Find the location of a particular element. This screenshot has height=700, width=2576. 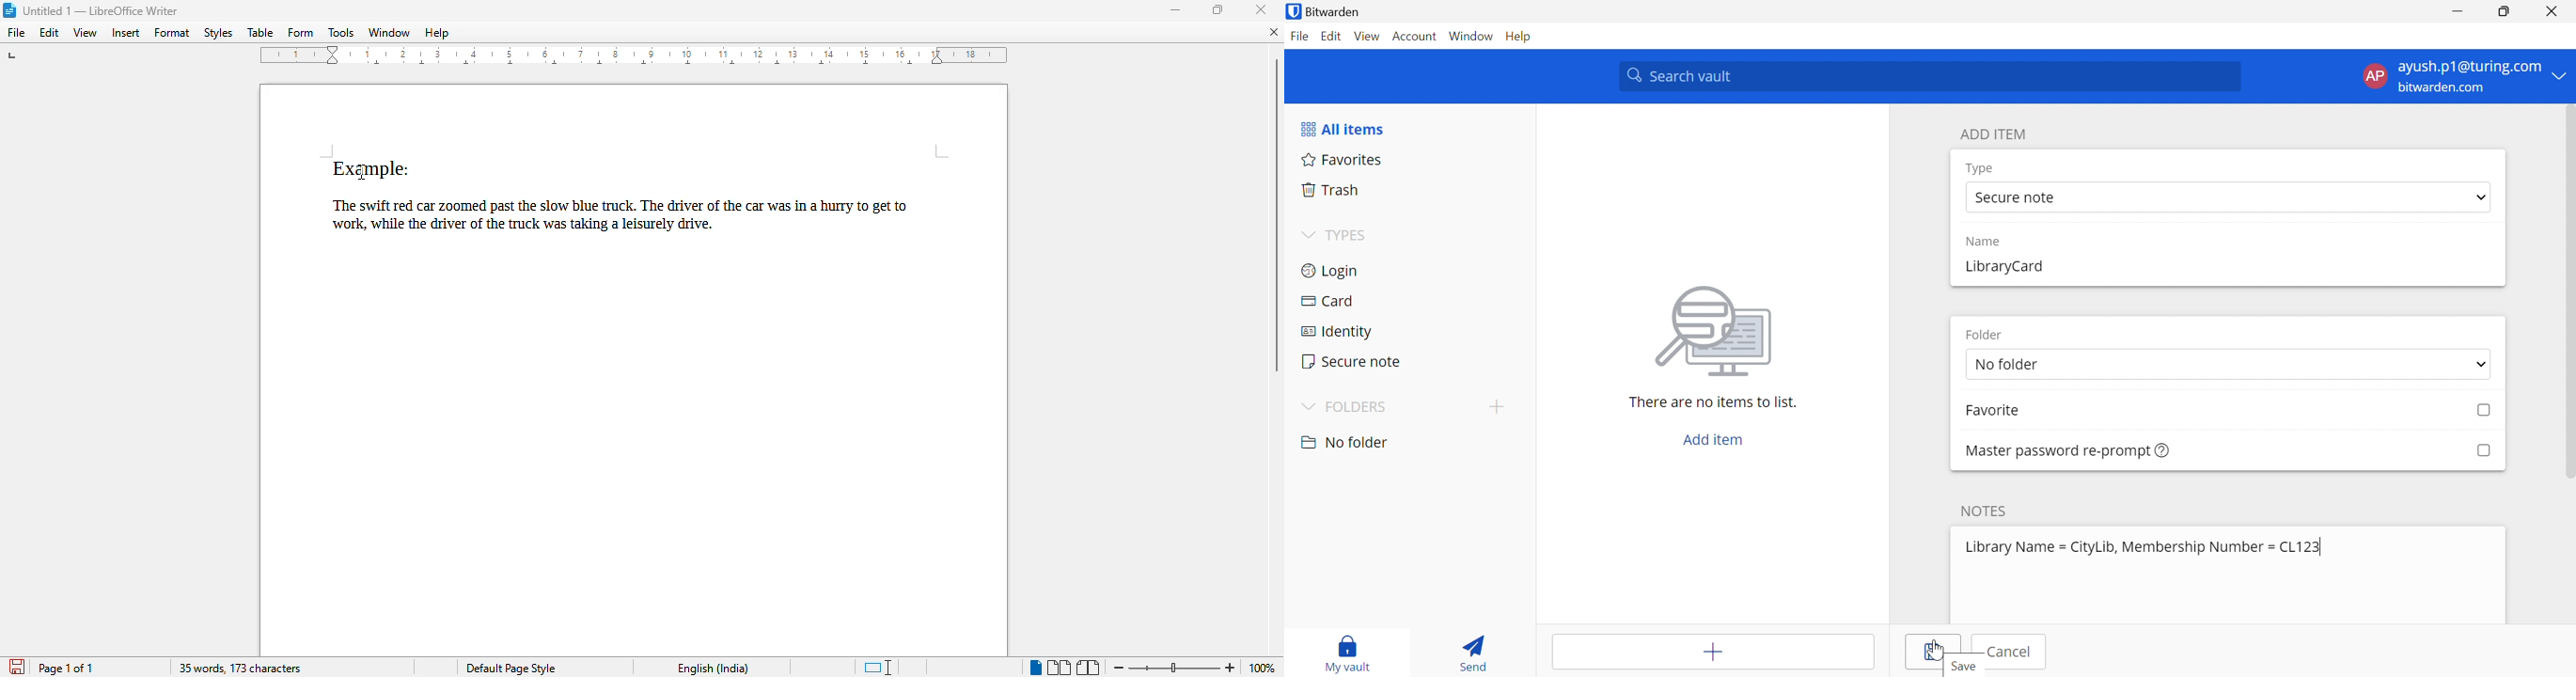

close is located at coordinates (1260, 10).